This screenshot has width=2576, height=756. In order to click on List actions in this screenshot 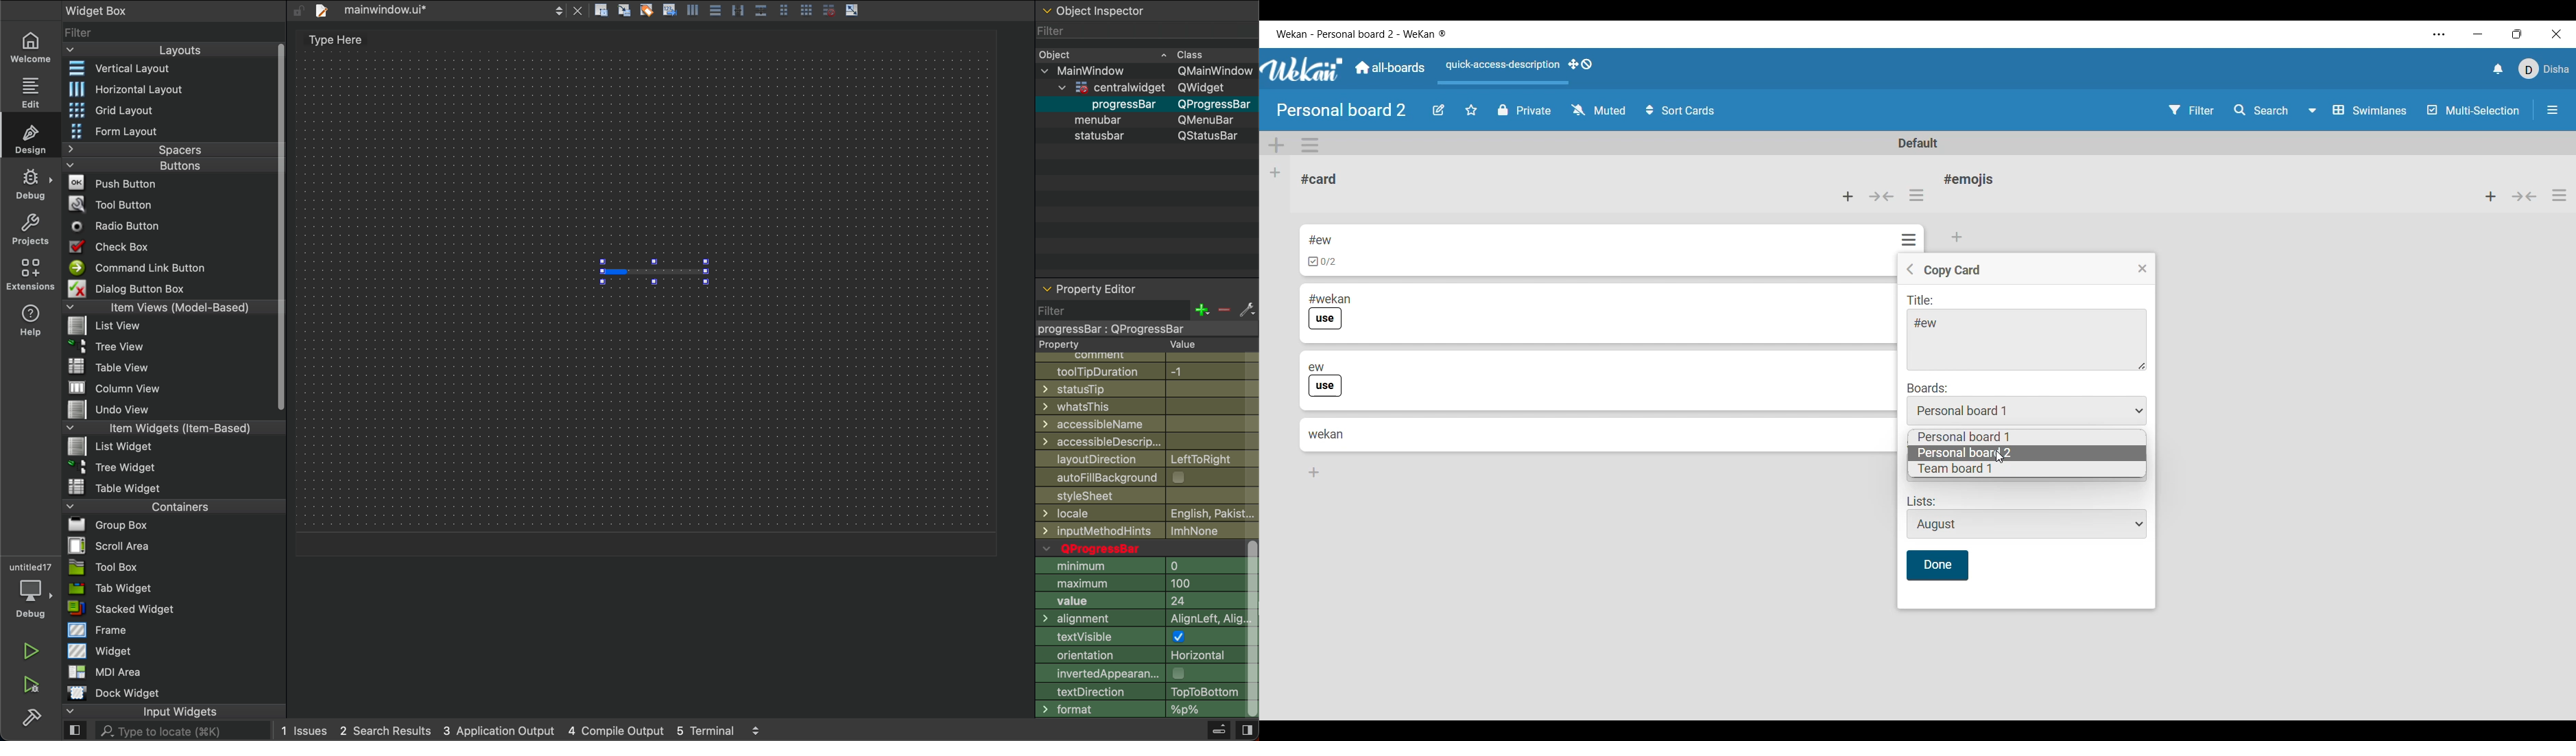, I will do `click(2560, 195)`.